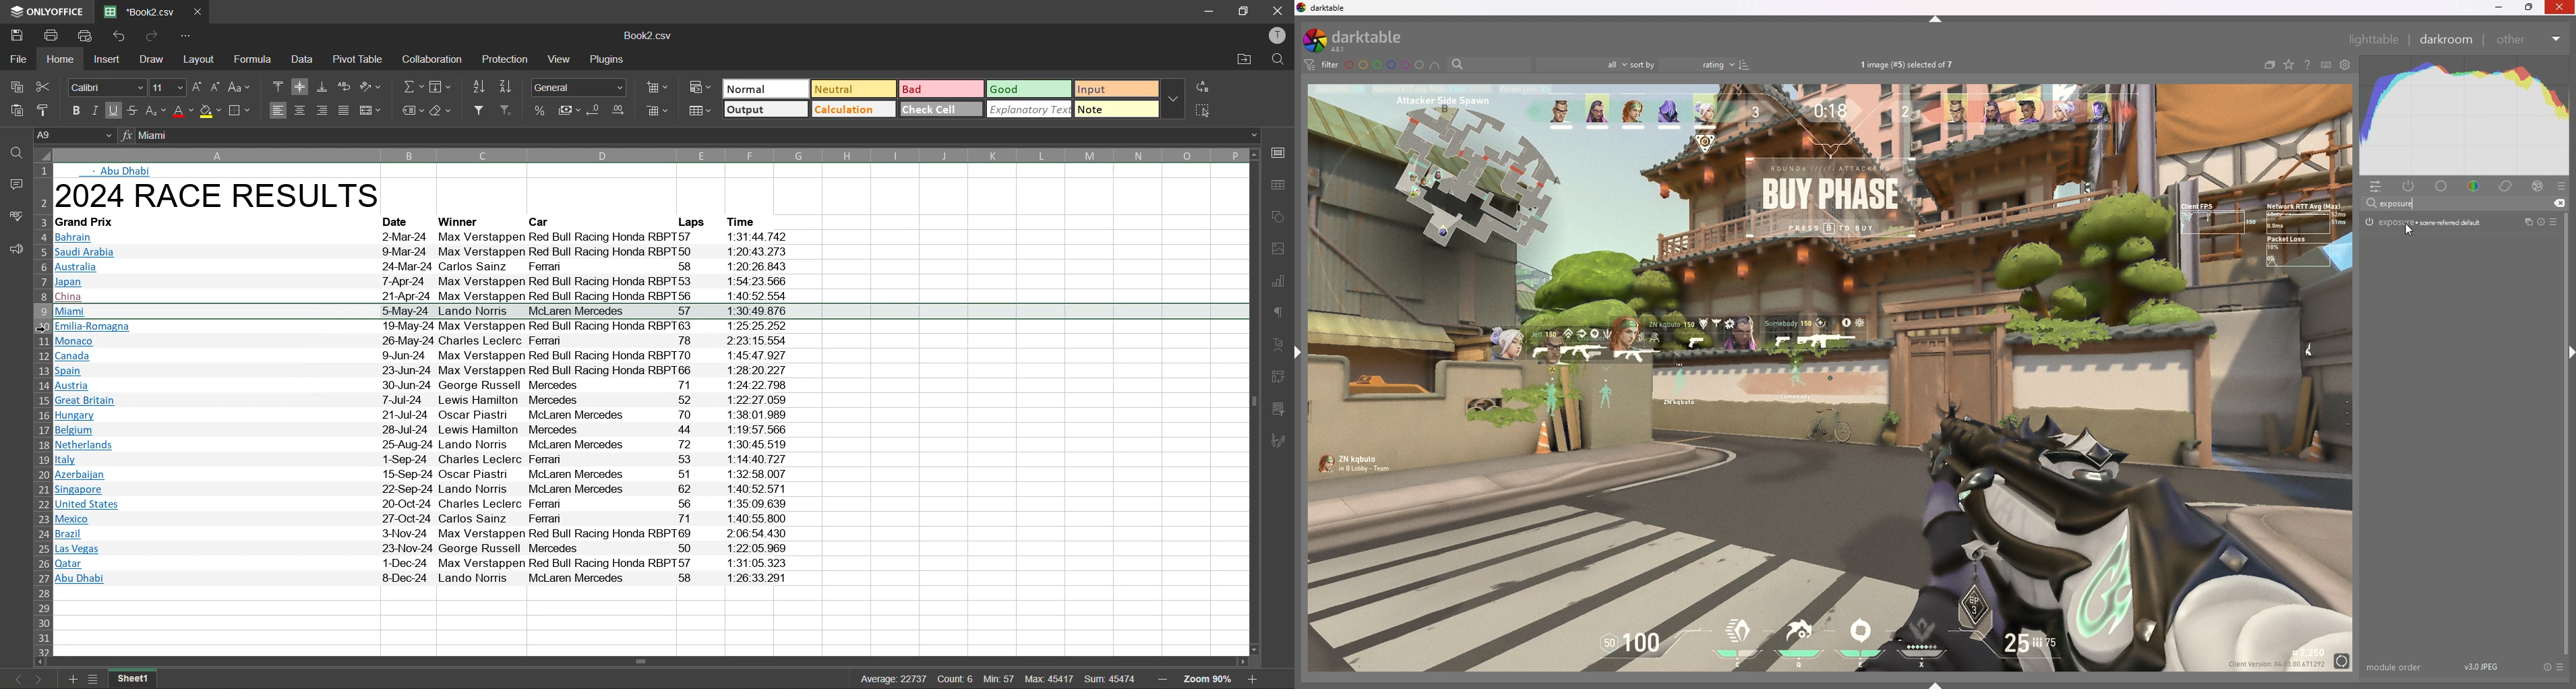 Image resolution: width=2576 pixels, height=700 pixels. Describe the element at coordinates (1583, 65) in the screenshot. I see `filter by images rating` at that location.